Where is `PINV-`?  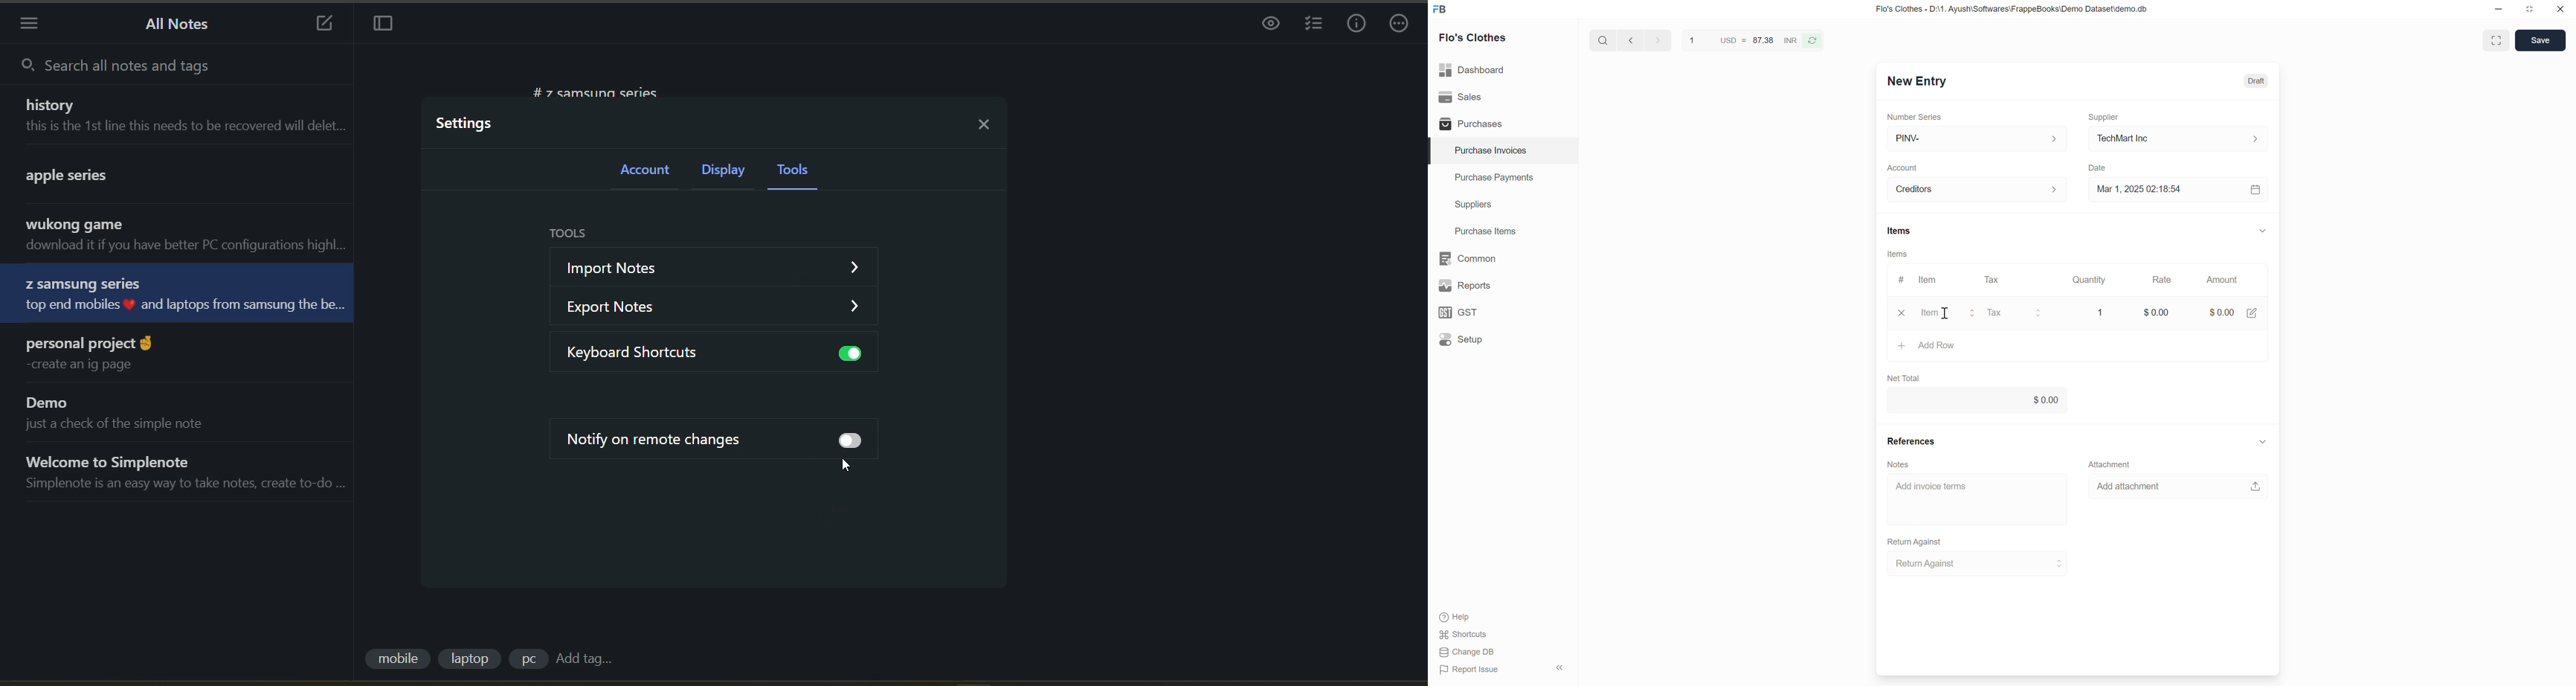
PINV- is located at coordinates (1977, 139).